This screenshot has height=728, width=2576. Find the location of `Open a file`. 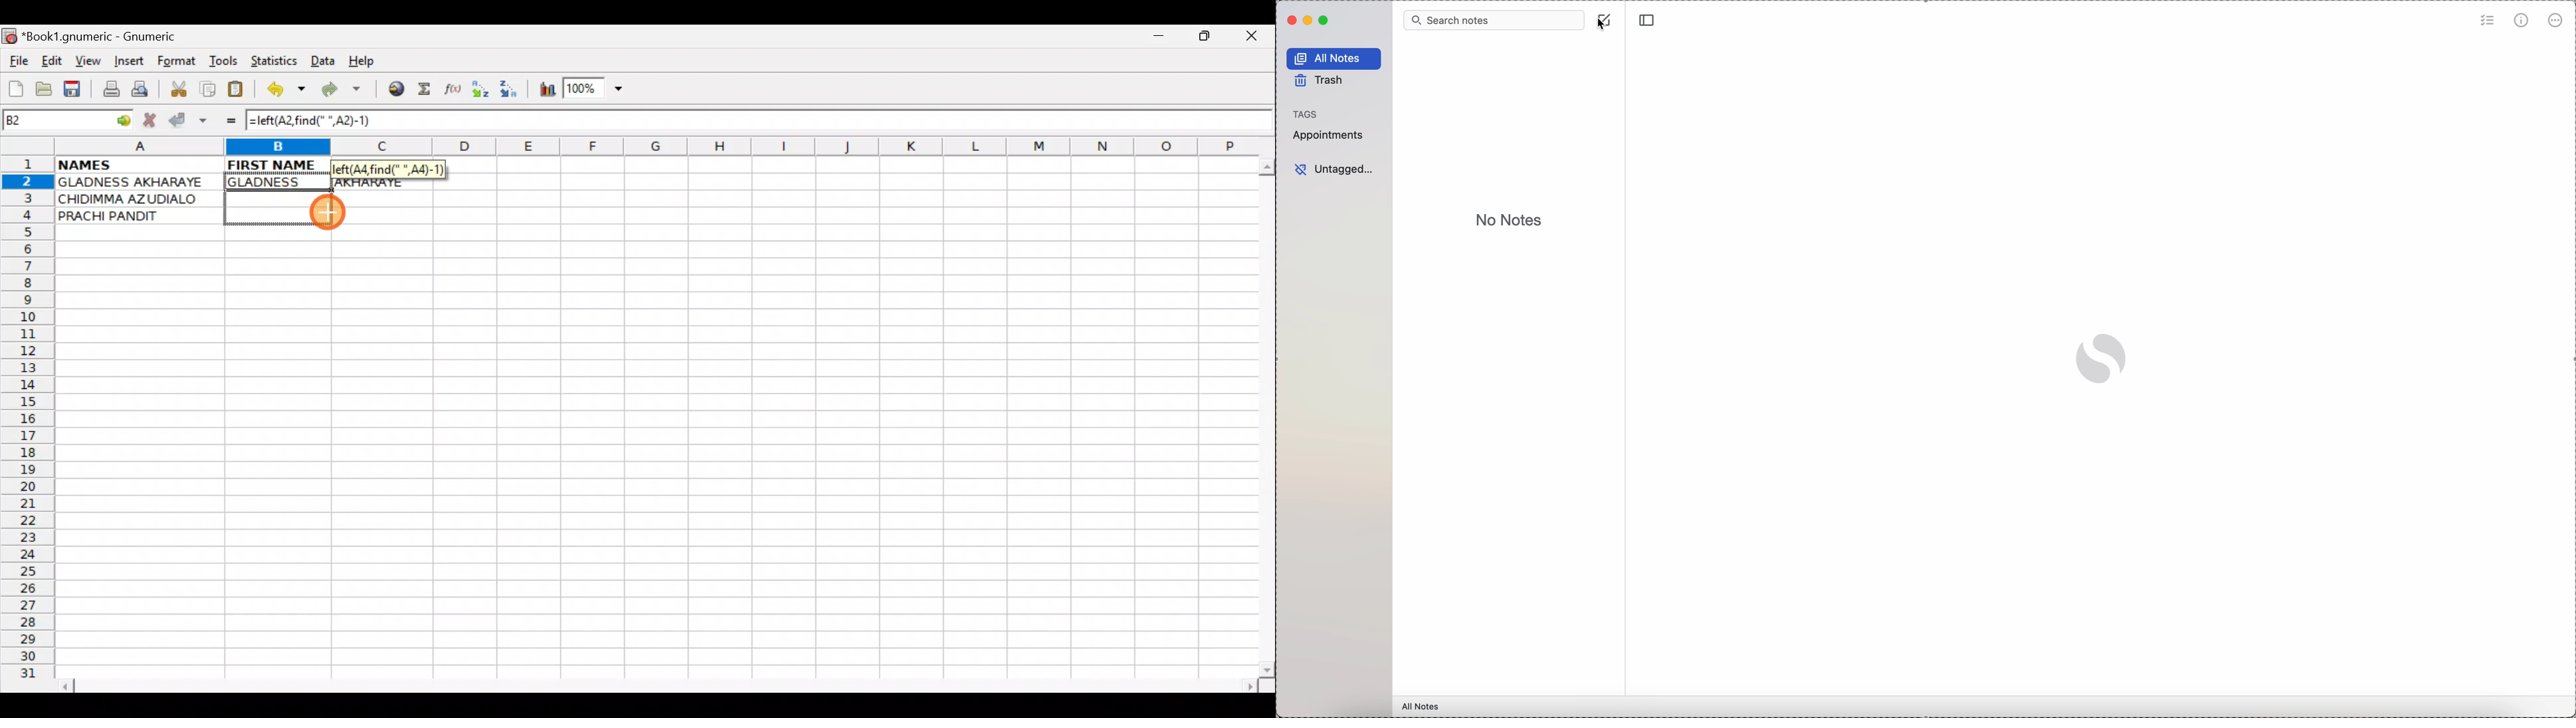

Open a file is located at coordinates (47, 87).